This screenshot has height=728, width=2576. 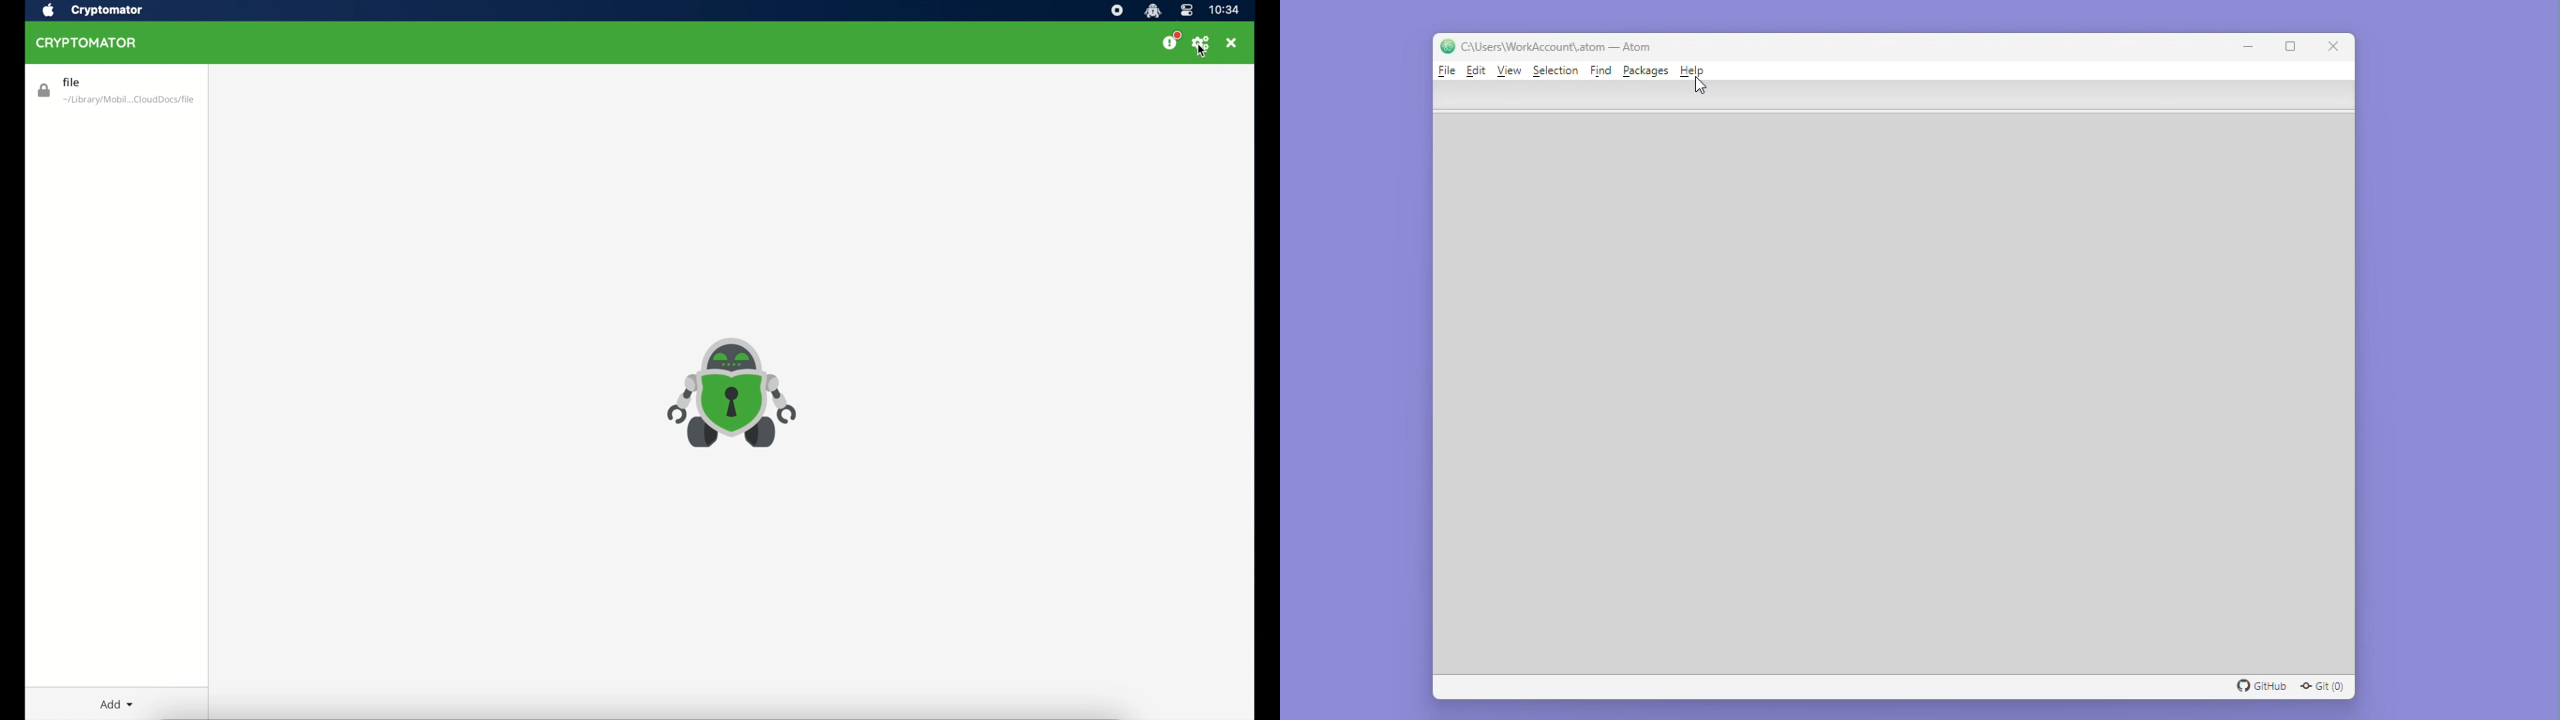 What do you see at coordinates (2290, 46) in the screenshot?
I see `Maximize` at bounding box center [2290, 46].